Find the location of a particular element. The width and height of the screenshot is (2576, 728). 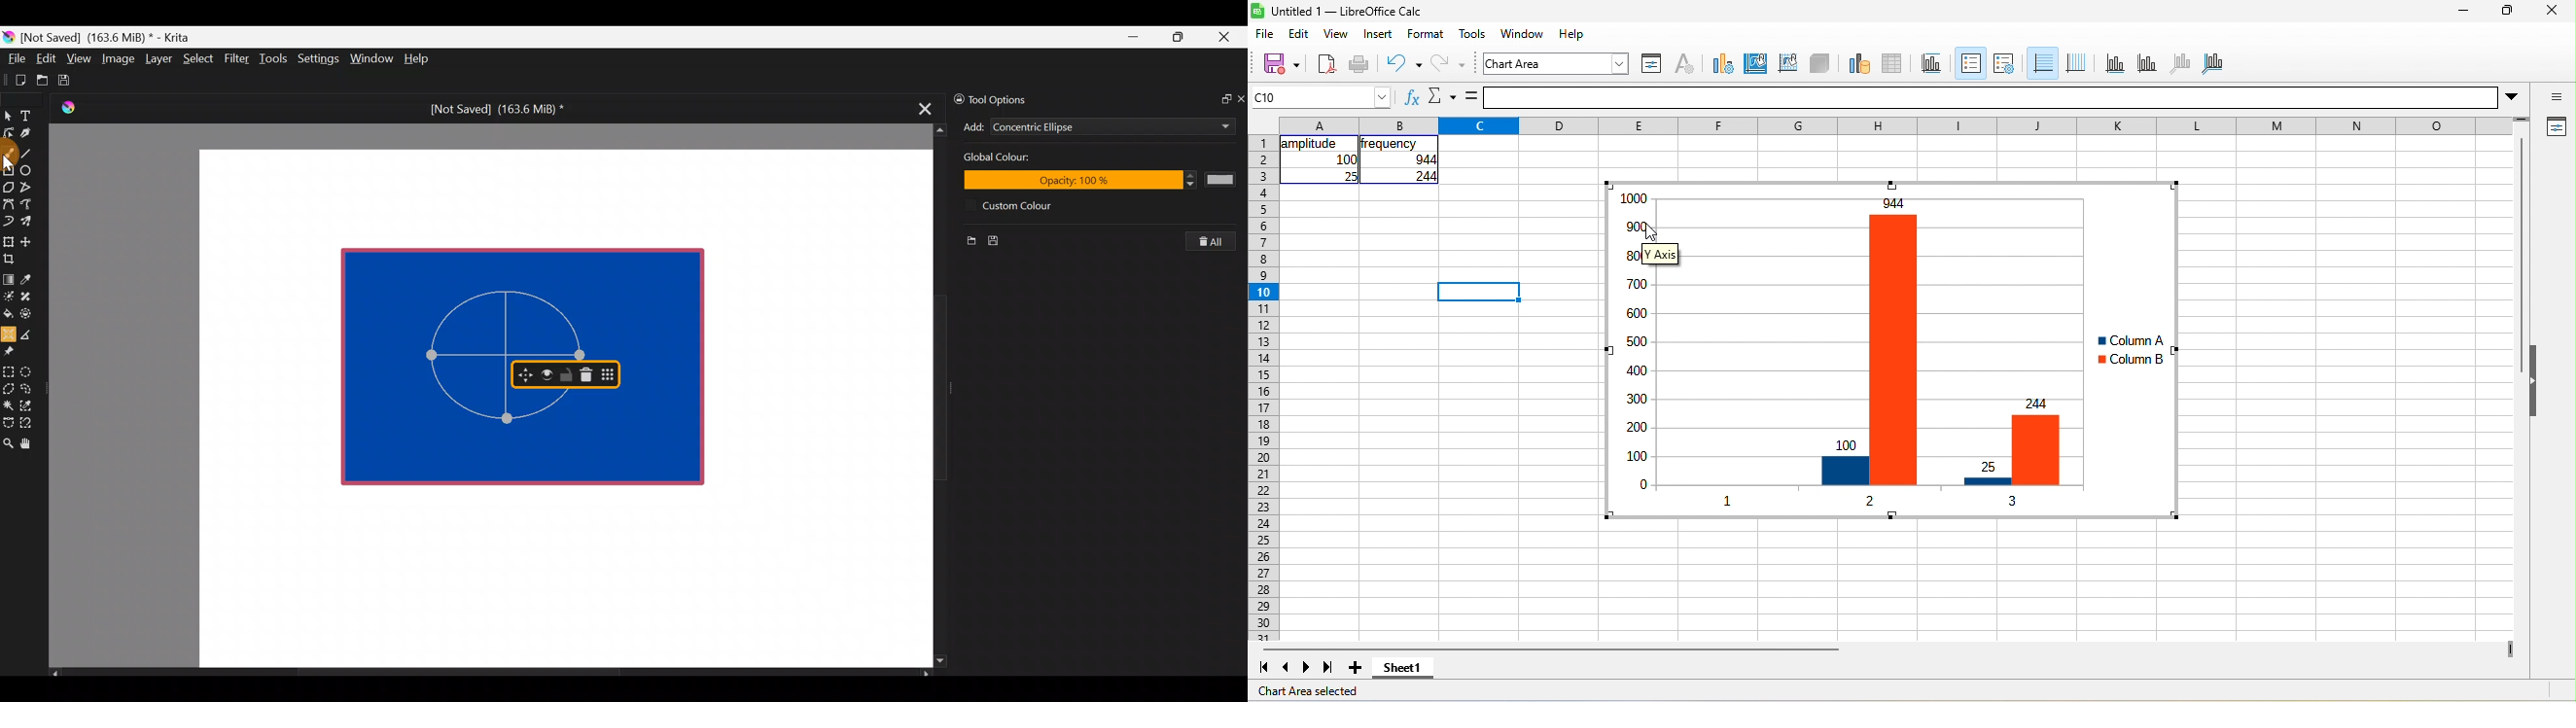

maximize is located at coordinates (2504, 13).